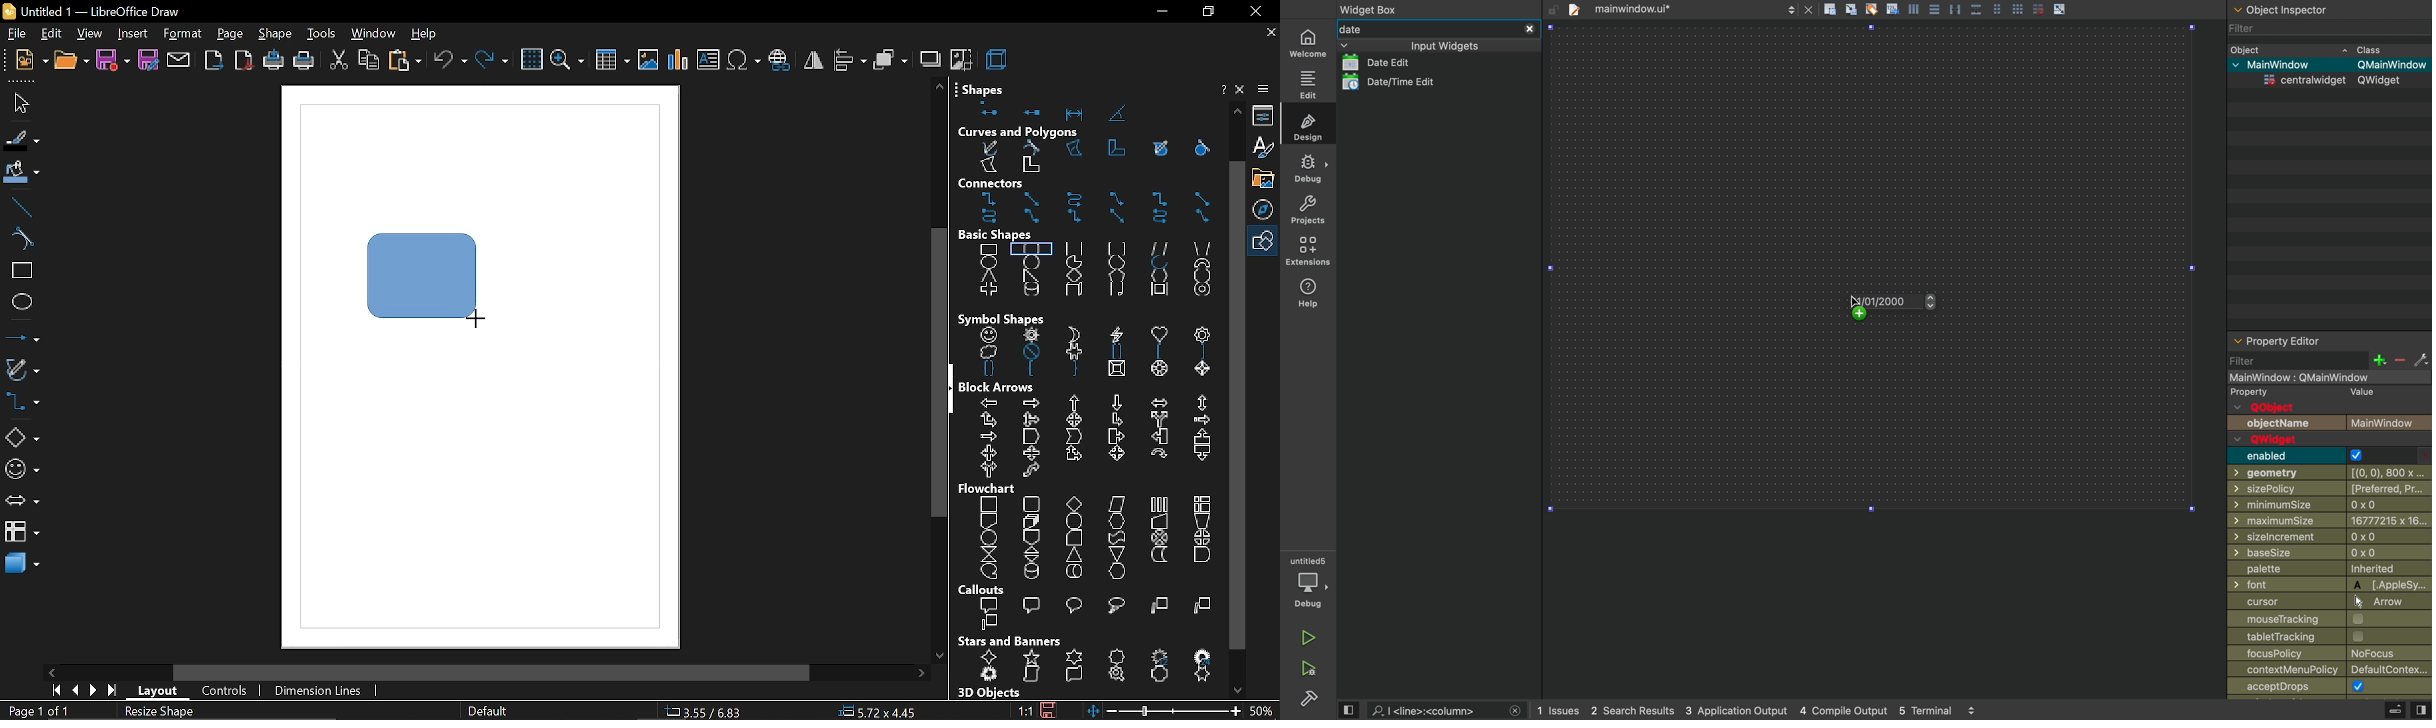 Image resolution: width=2436 pixels, height=728 pixels. I want to click on block arrows, so click(1090, 438).